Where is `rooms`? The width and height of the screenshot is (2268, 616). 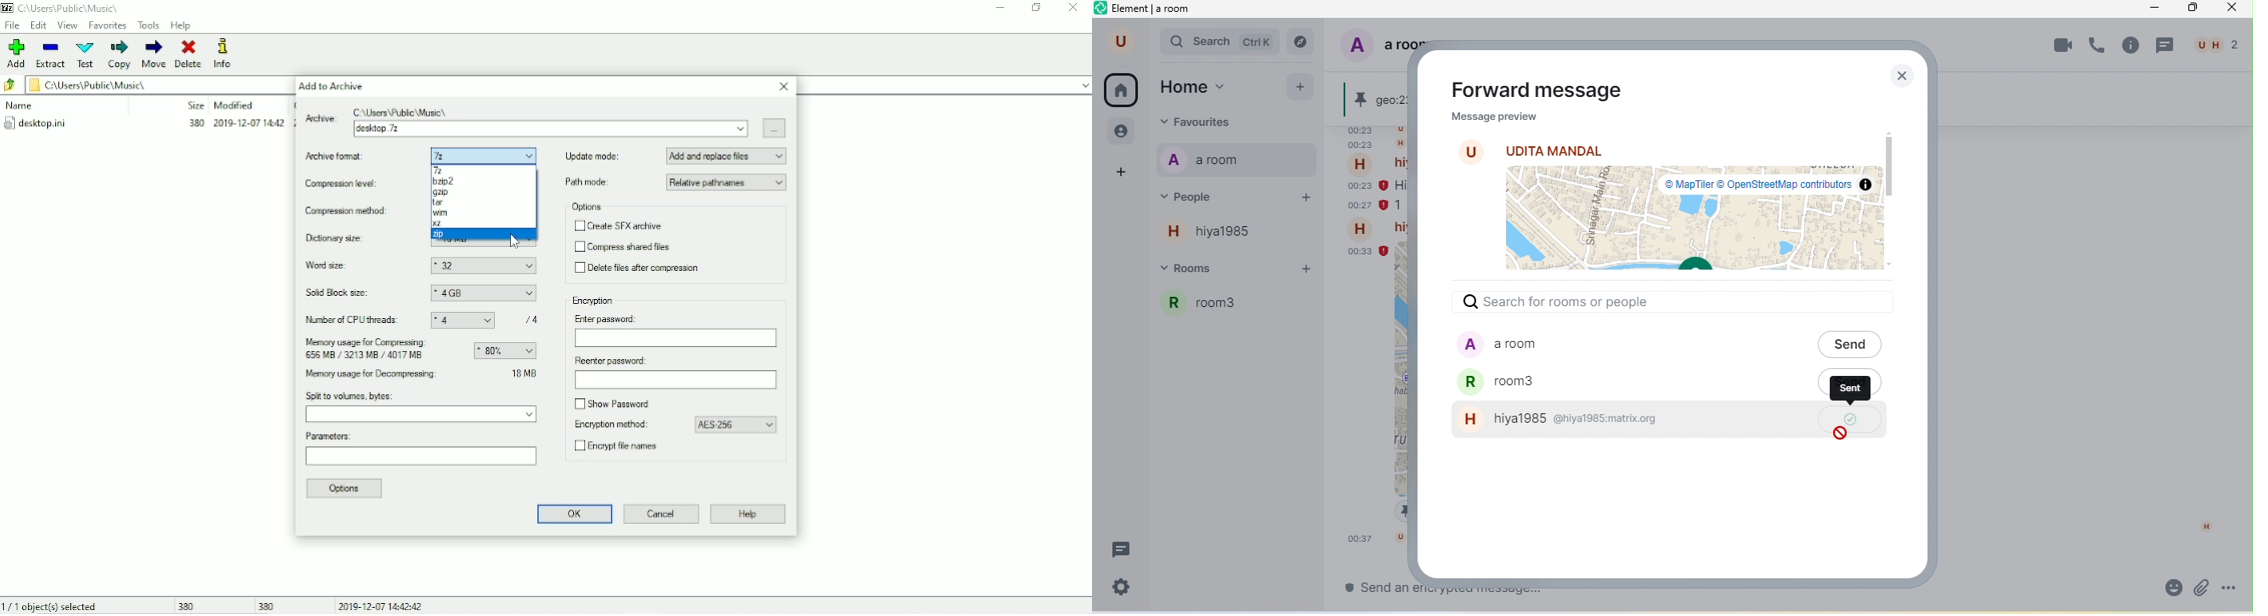
rooms is located at coordinates (1207, 270).